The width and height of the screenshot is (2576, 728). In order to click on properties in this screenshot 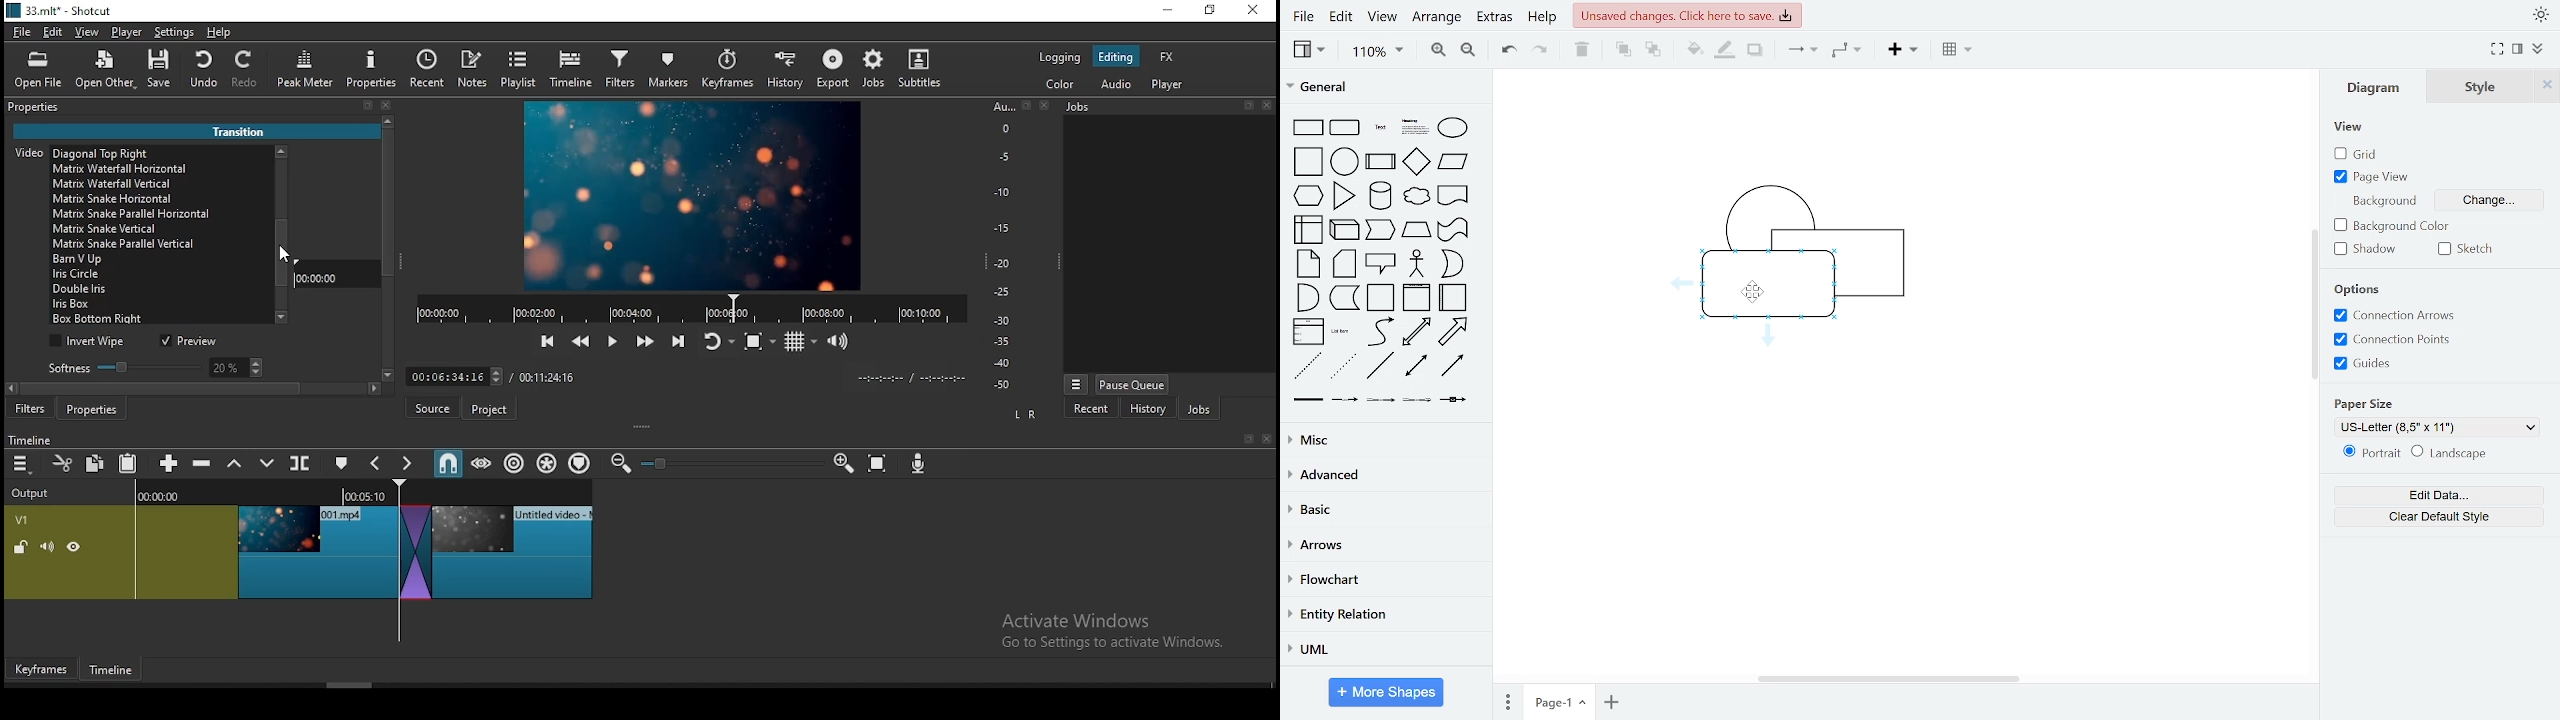, I will do `click(371, 69)`.